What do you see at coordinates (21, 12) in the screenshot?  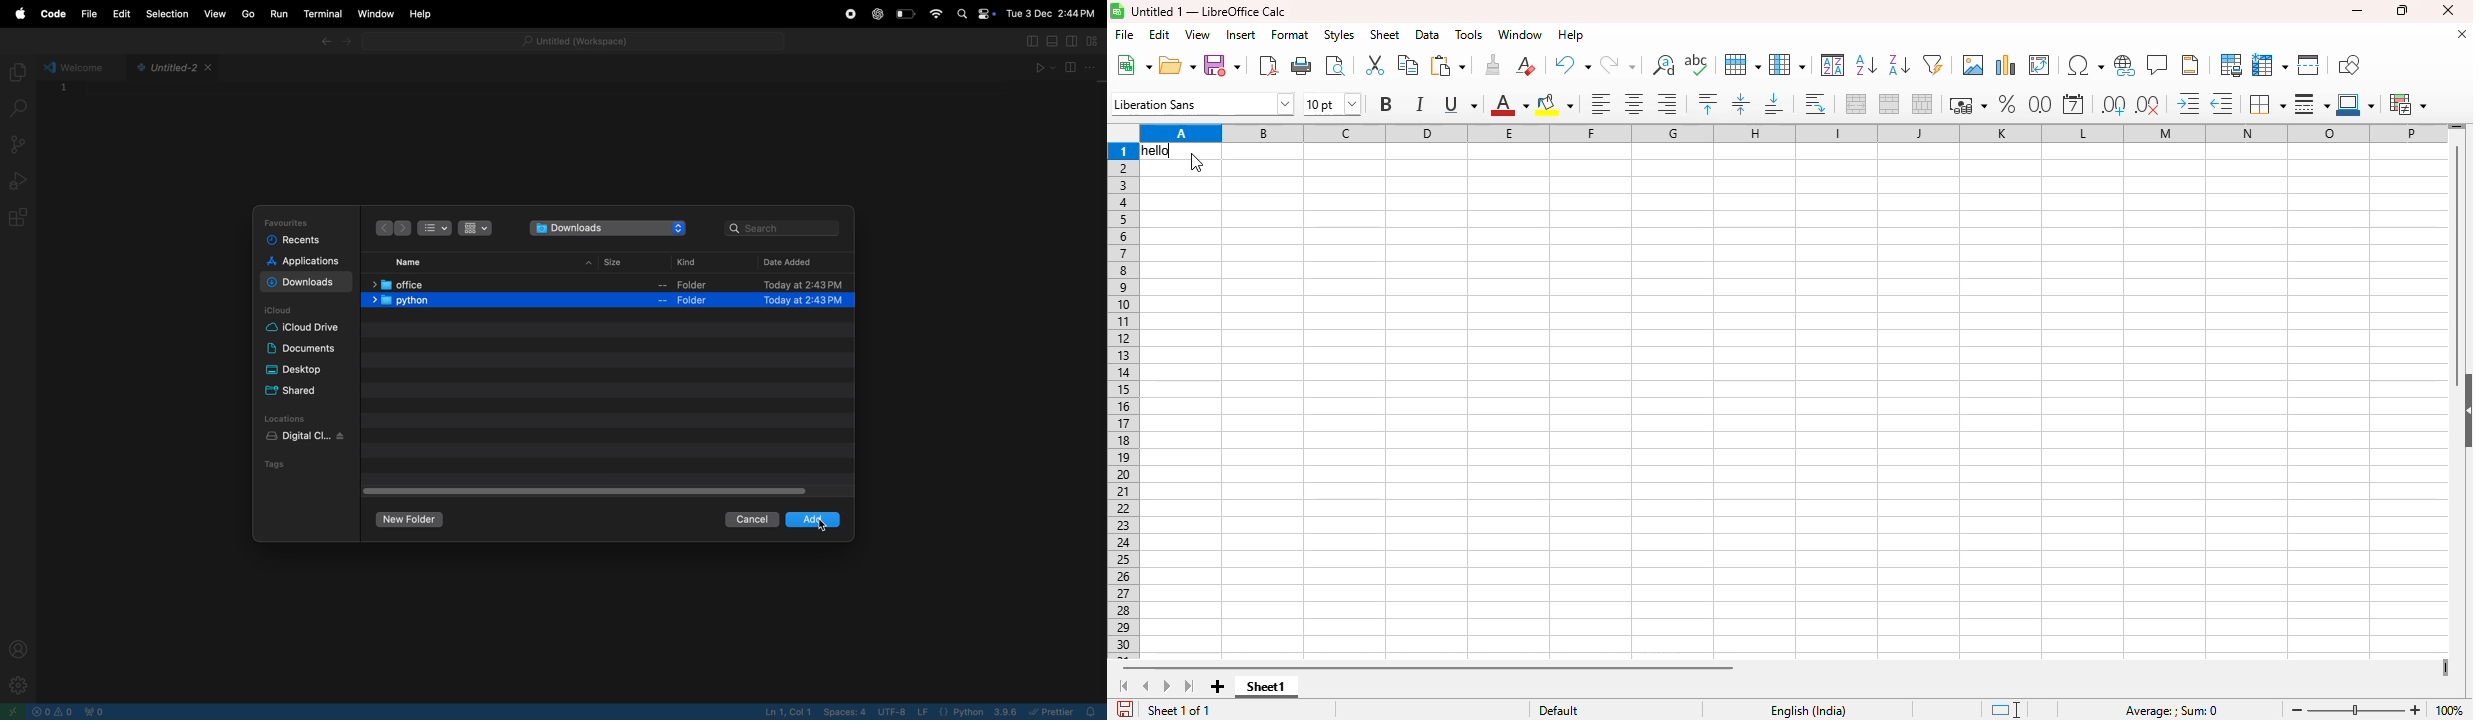 I see `apple menu` at bounding box center [21, 12].